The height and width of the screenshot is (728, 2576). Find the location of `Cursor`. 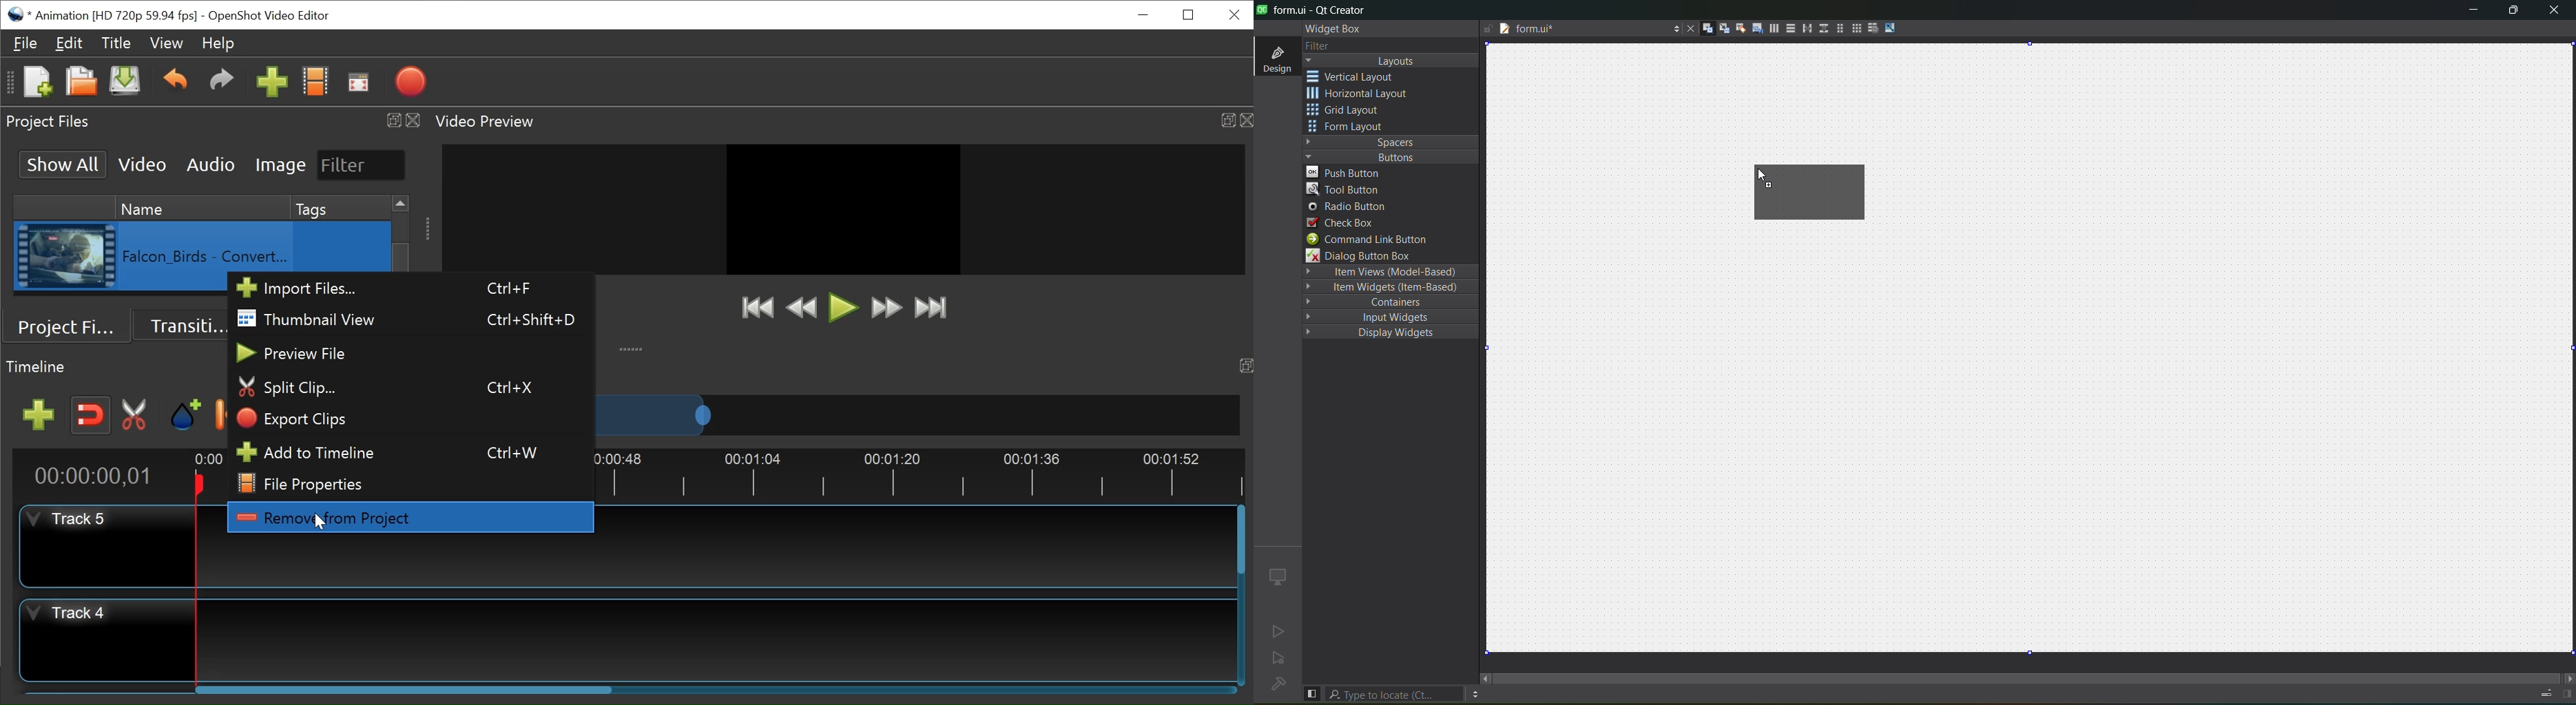

Cursor is located at coordinates (321, 523).